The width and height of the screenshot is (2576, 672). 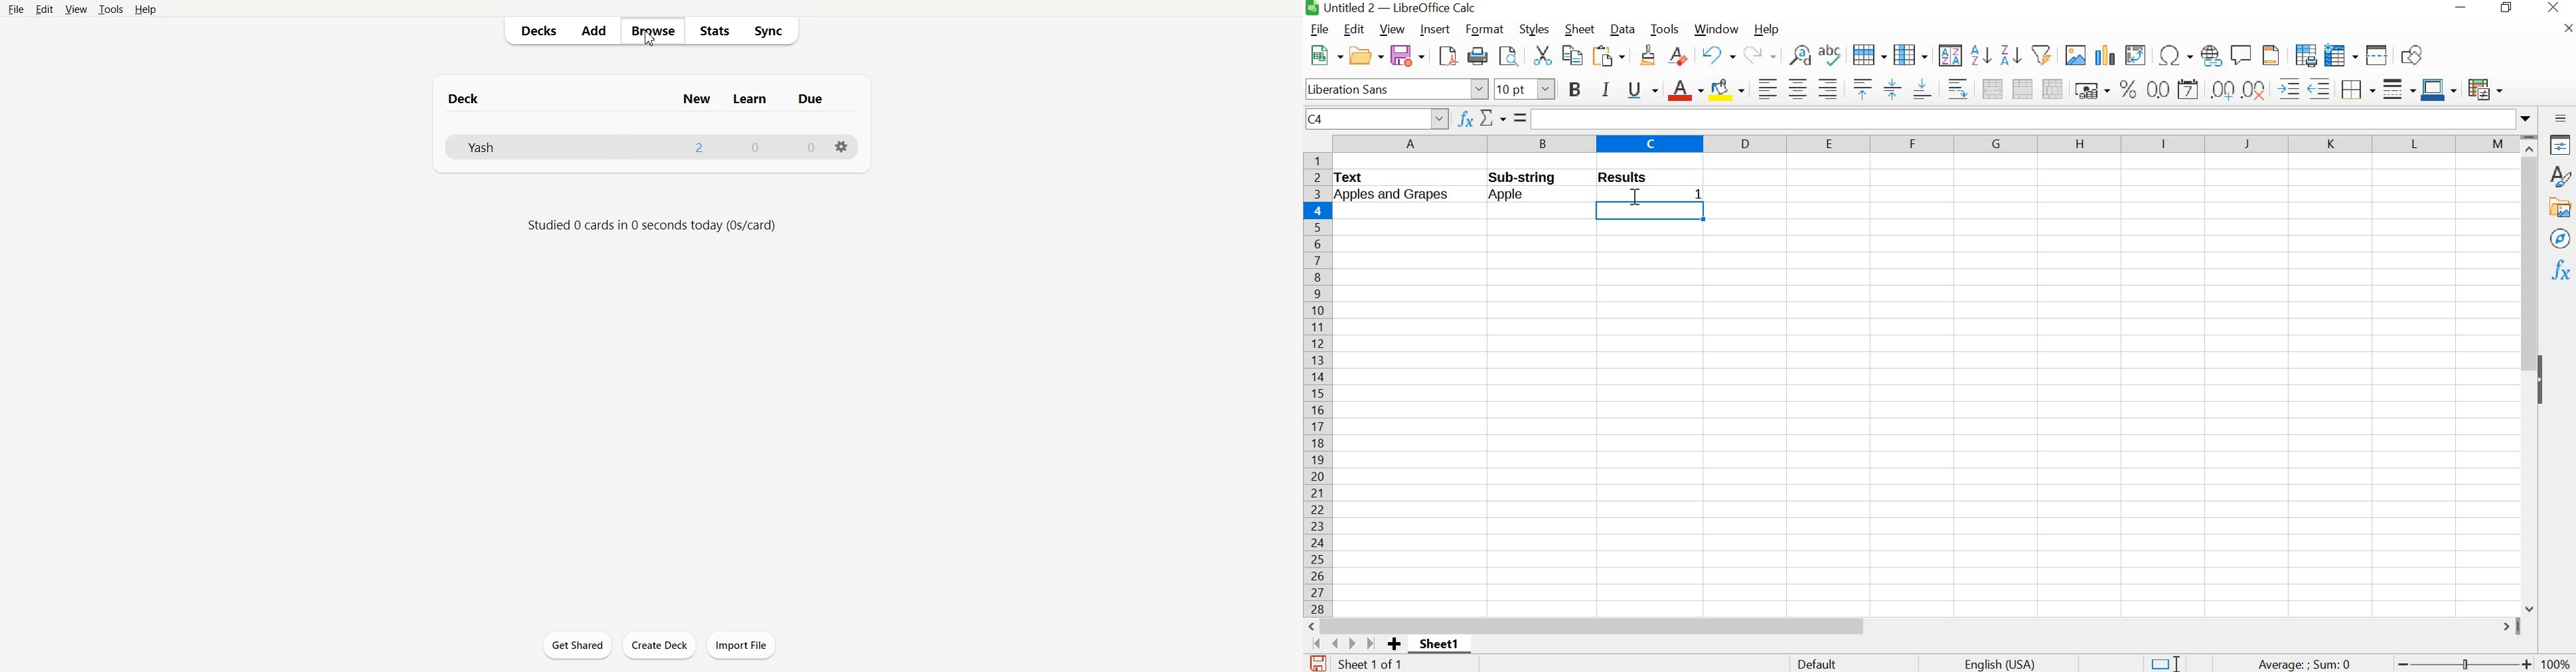 I want to click on cut, so click(x=1541, y=54).